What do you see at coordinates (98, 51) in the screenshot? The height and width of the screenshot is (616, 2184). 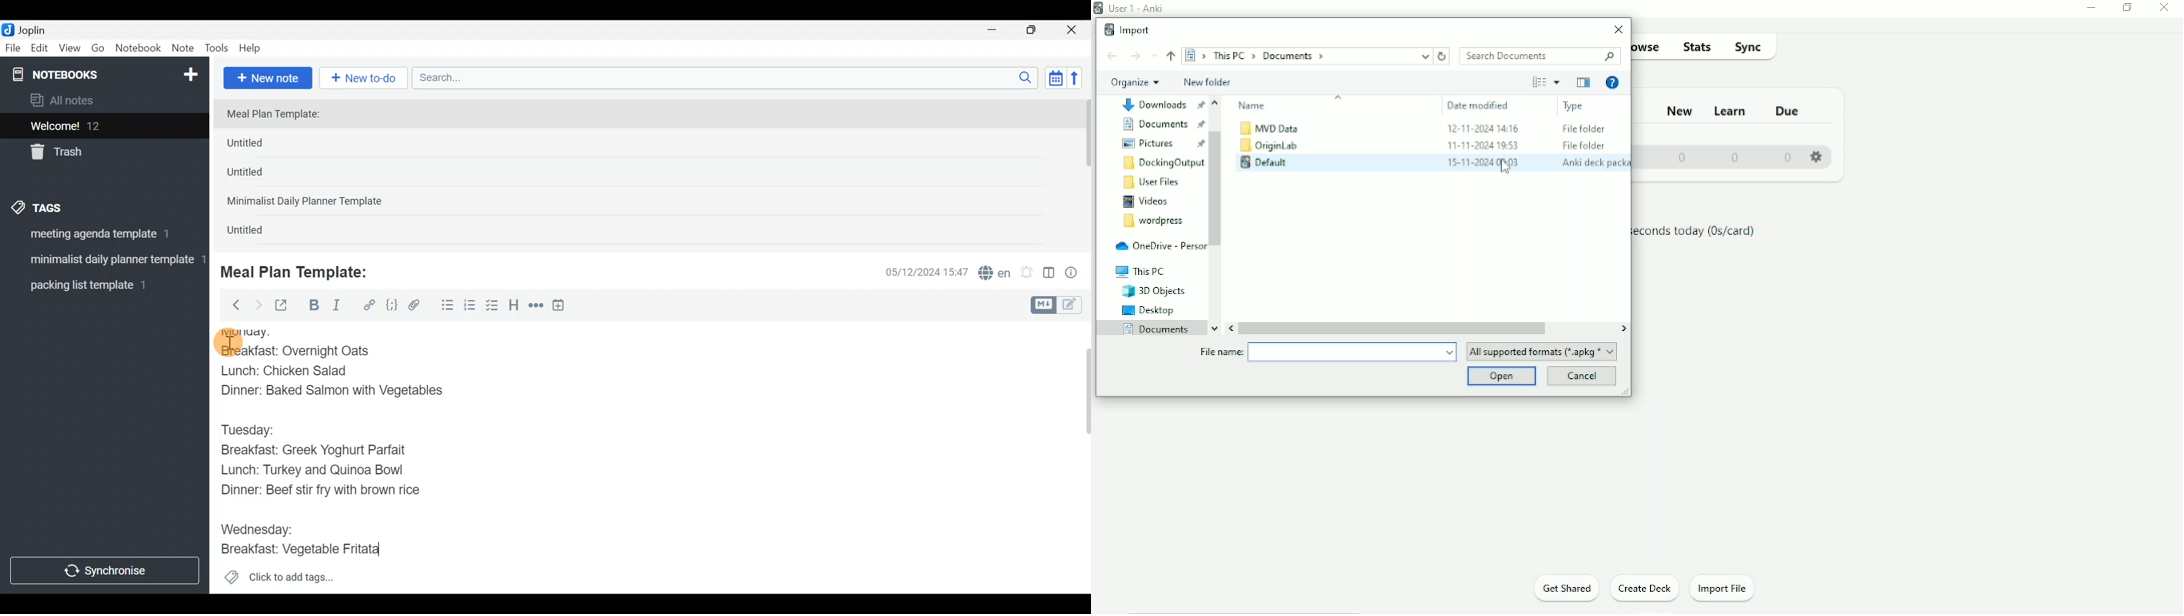 I see `Go` at bounding box center [98, 51].